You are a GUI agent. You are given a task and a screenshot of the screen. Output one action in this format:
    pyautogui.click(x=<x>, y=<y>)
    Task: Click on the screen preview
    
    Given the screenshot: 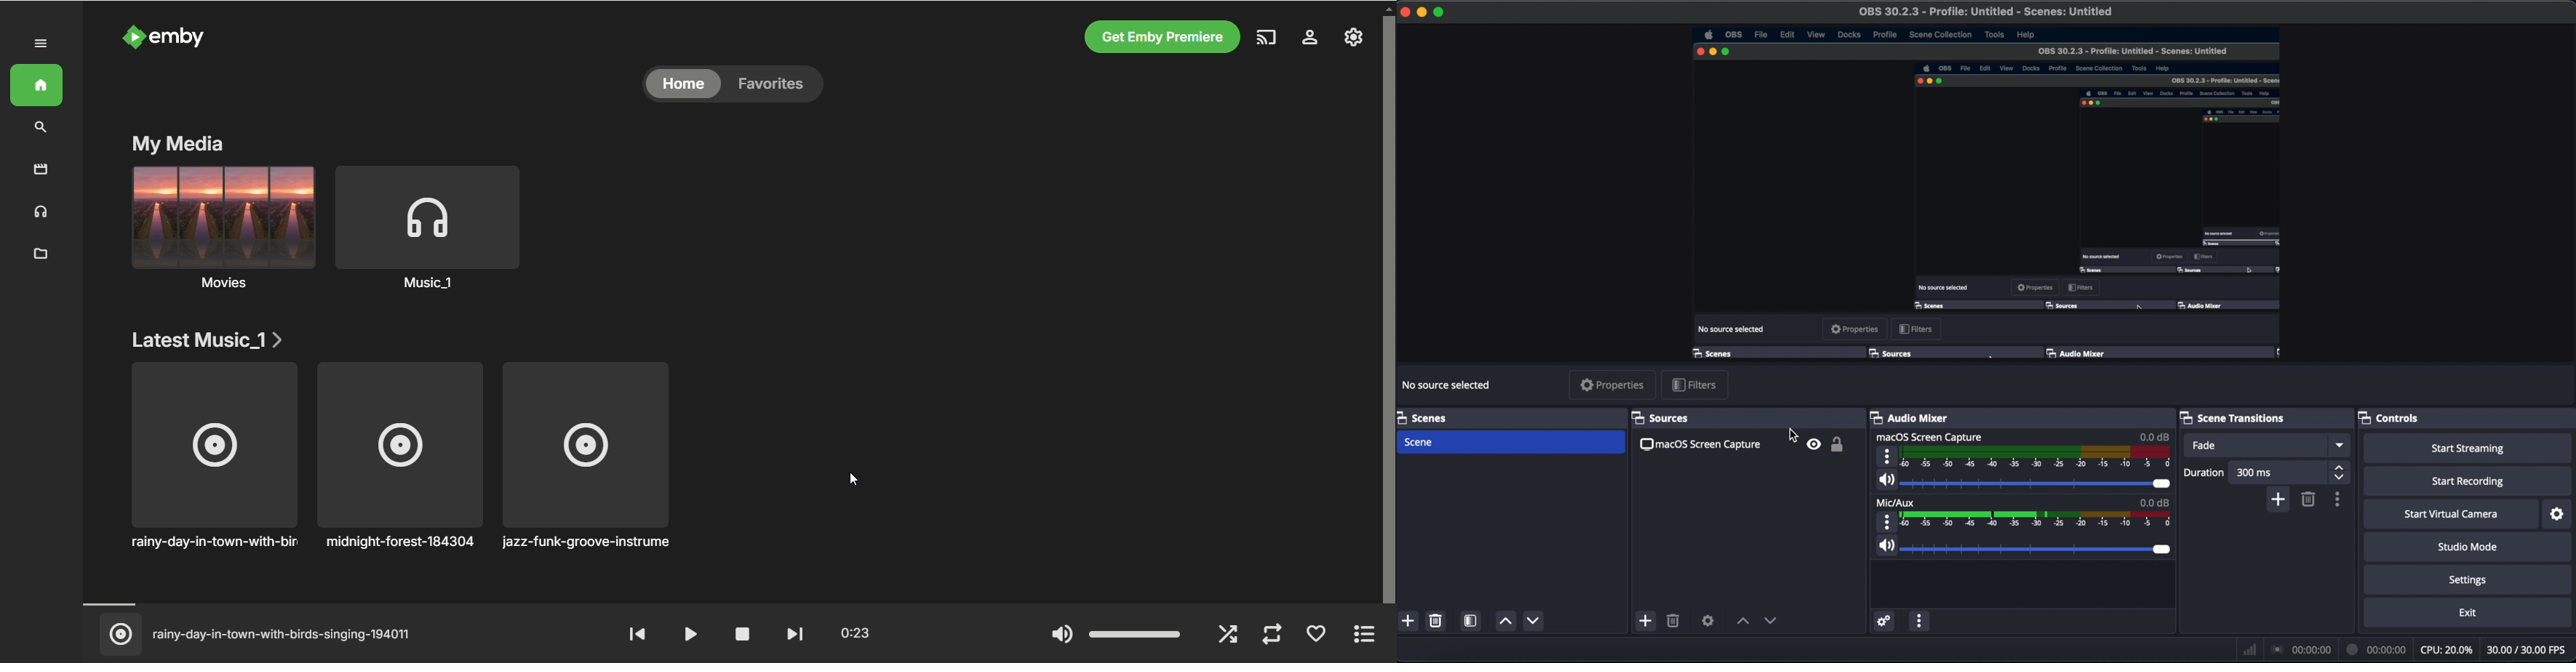 What is the action you would take?
    pyautogui.click(x=1987, y=194)
    